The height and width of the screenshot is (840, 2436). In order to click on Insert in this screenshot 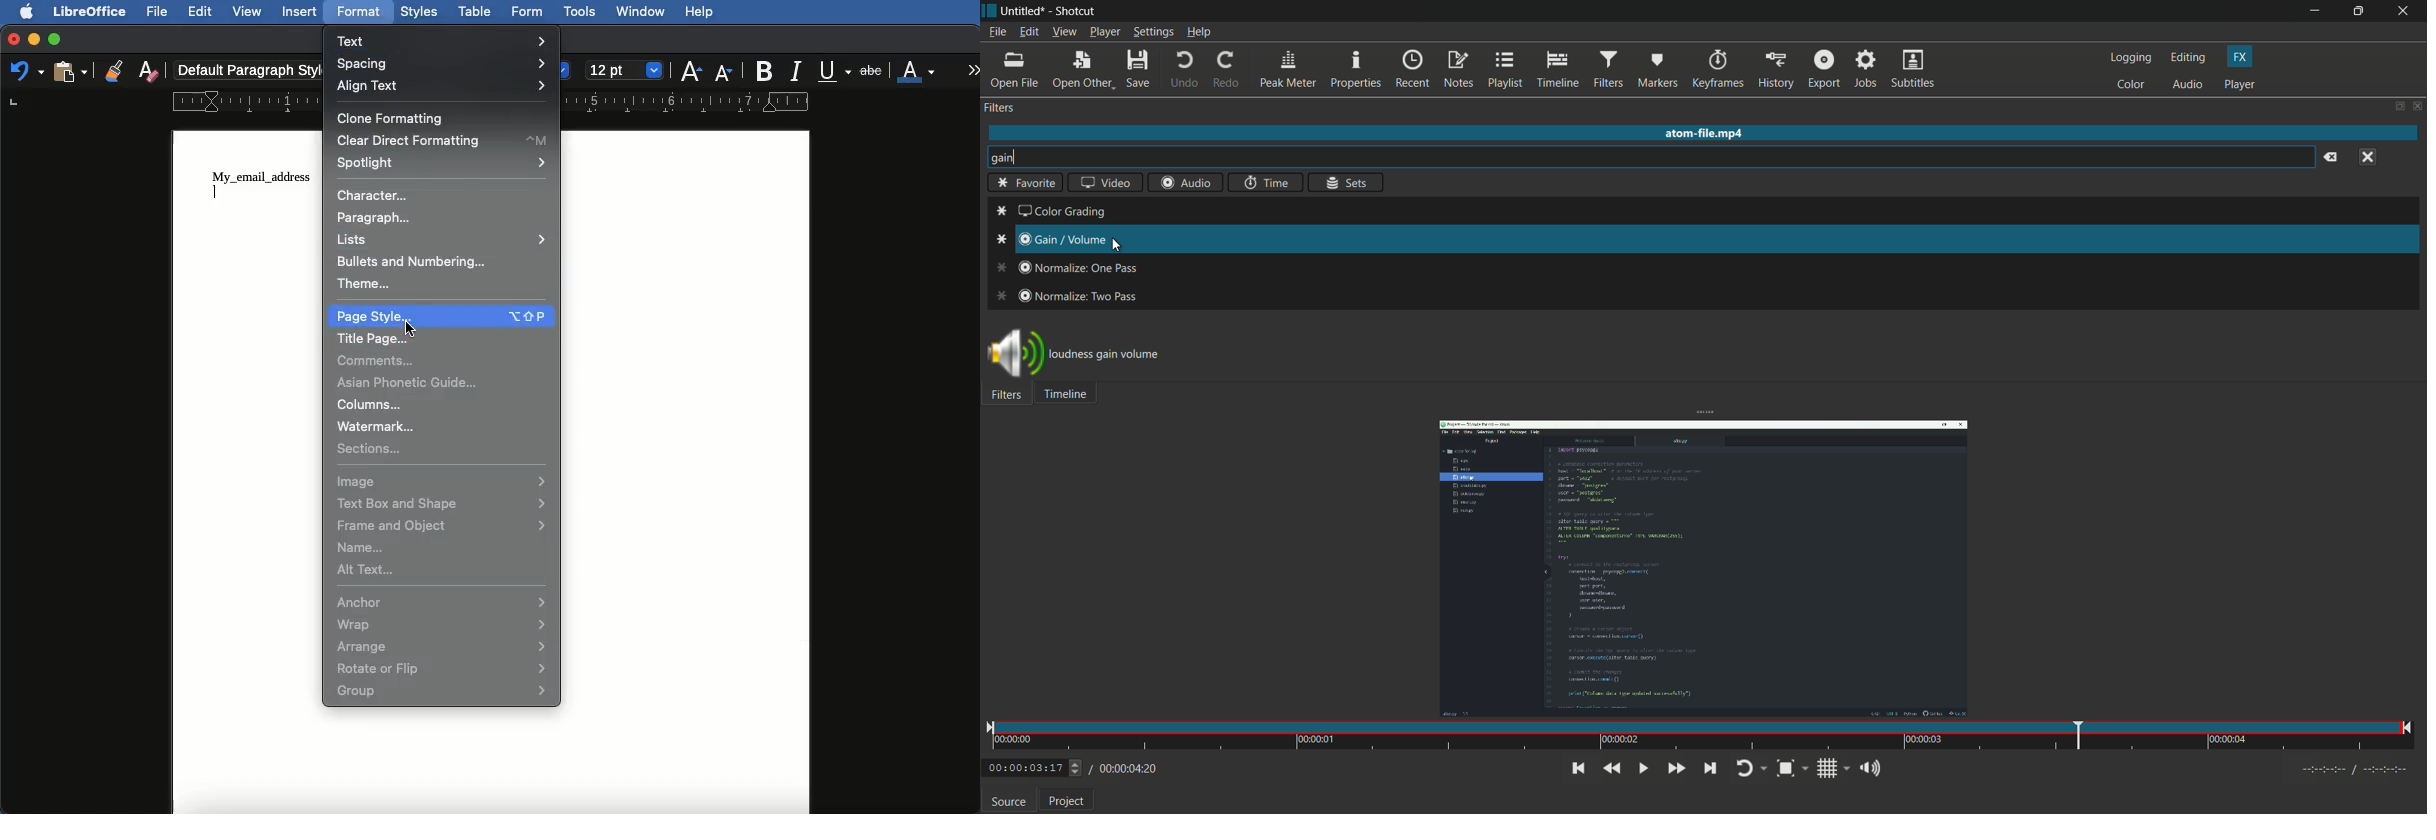, I will do `click(300, 11)`.